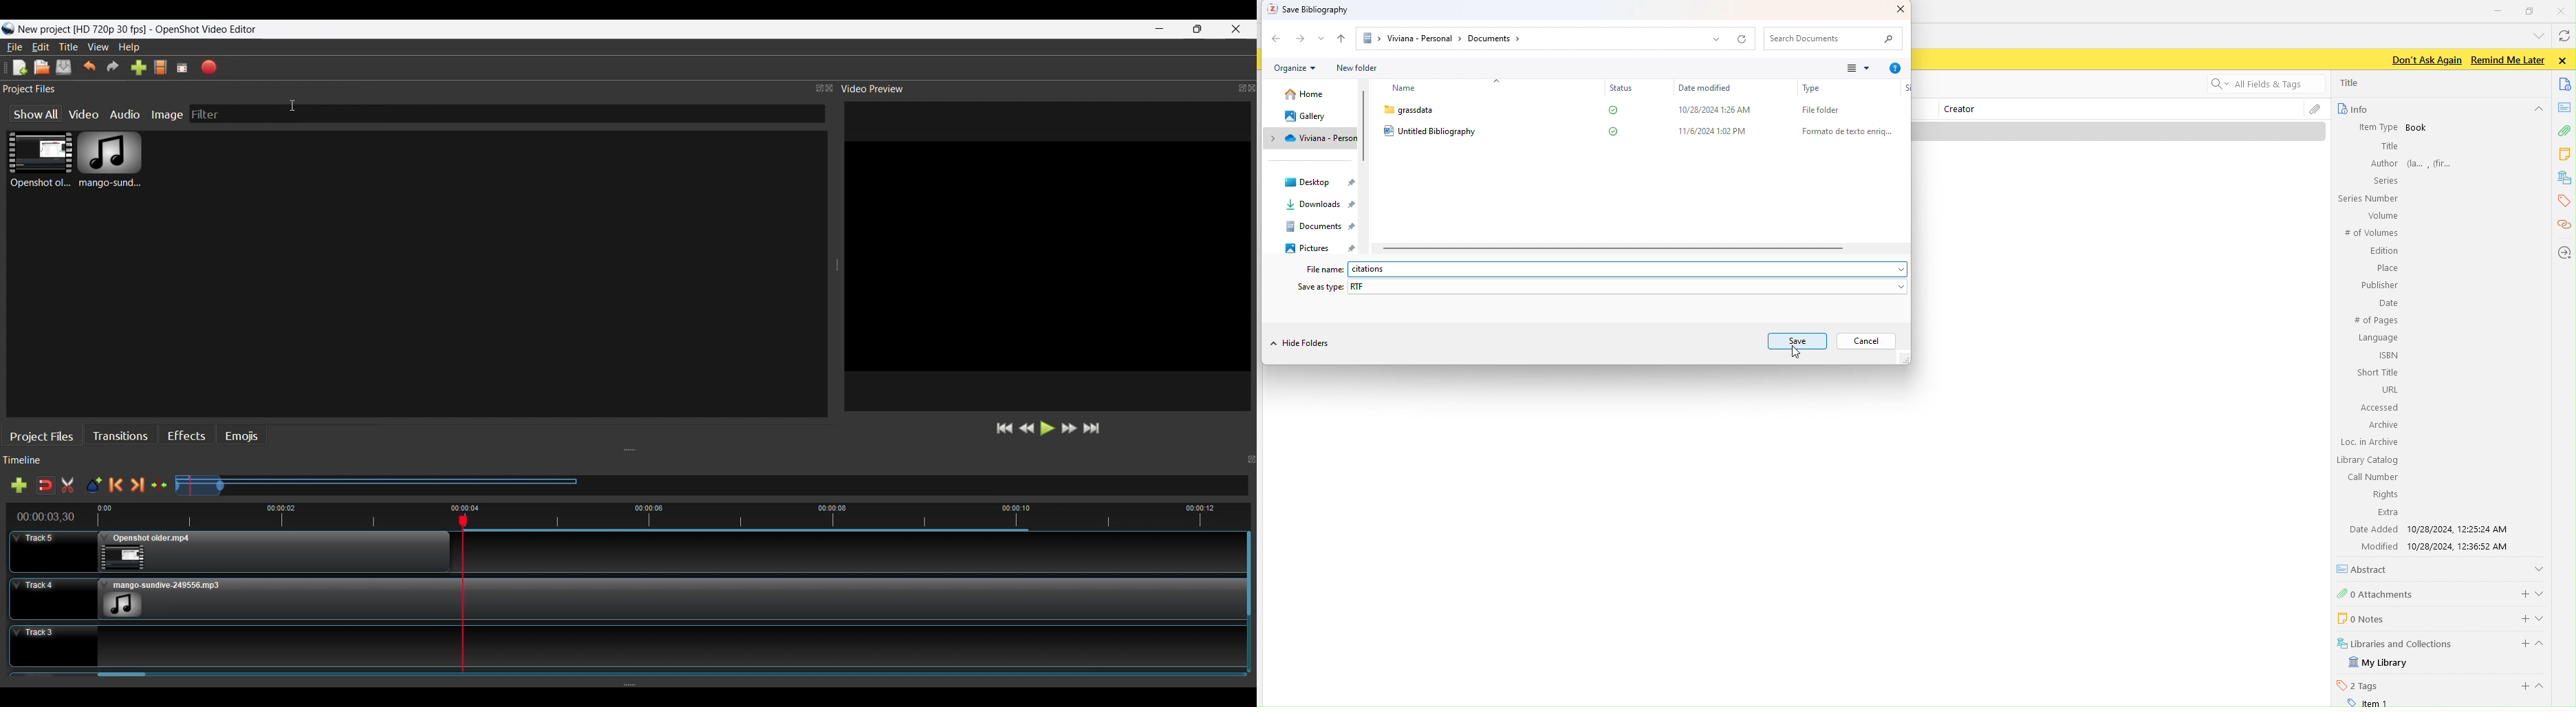 The image size is (2576, 728). What do you see at coordinates (2372, 529) in the screenshot?
I see `Date Added` at bounding box center [2372, 529].